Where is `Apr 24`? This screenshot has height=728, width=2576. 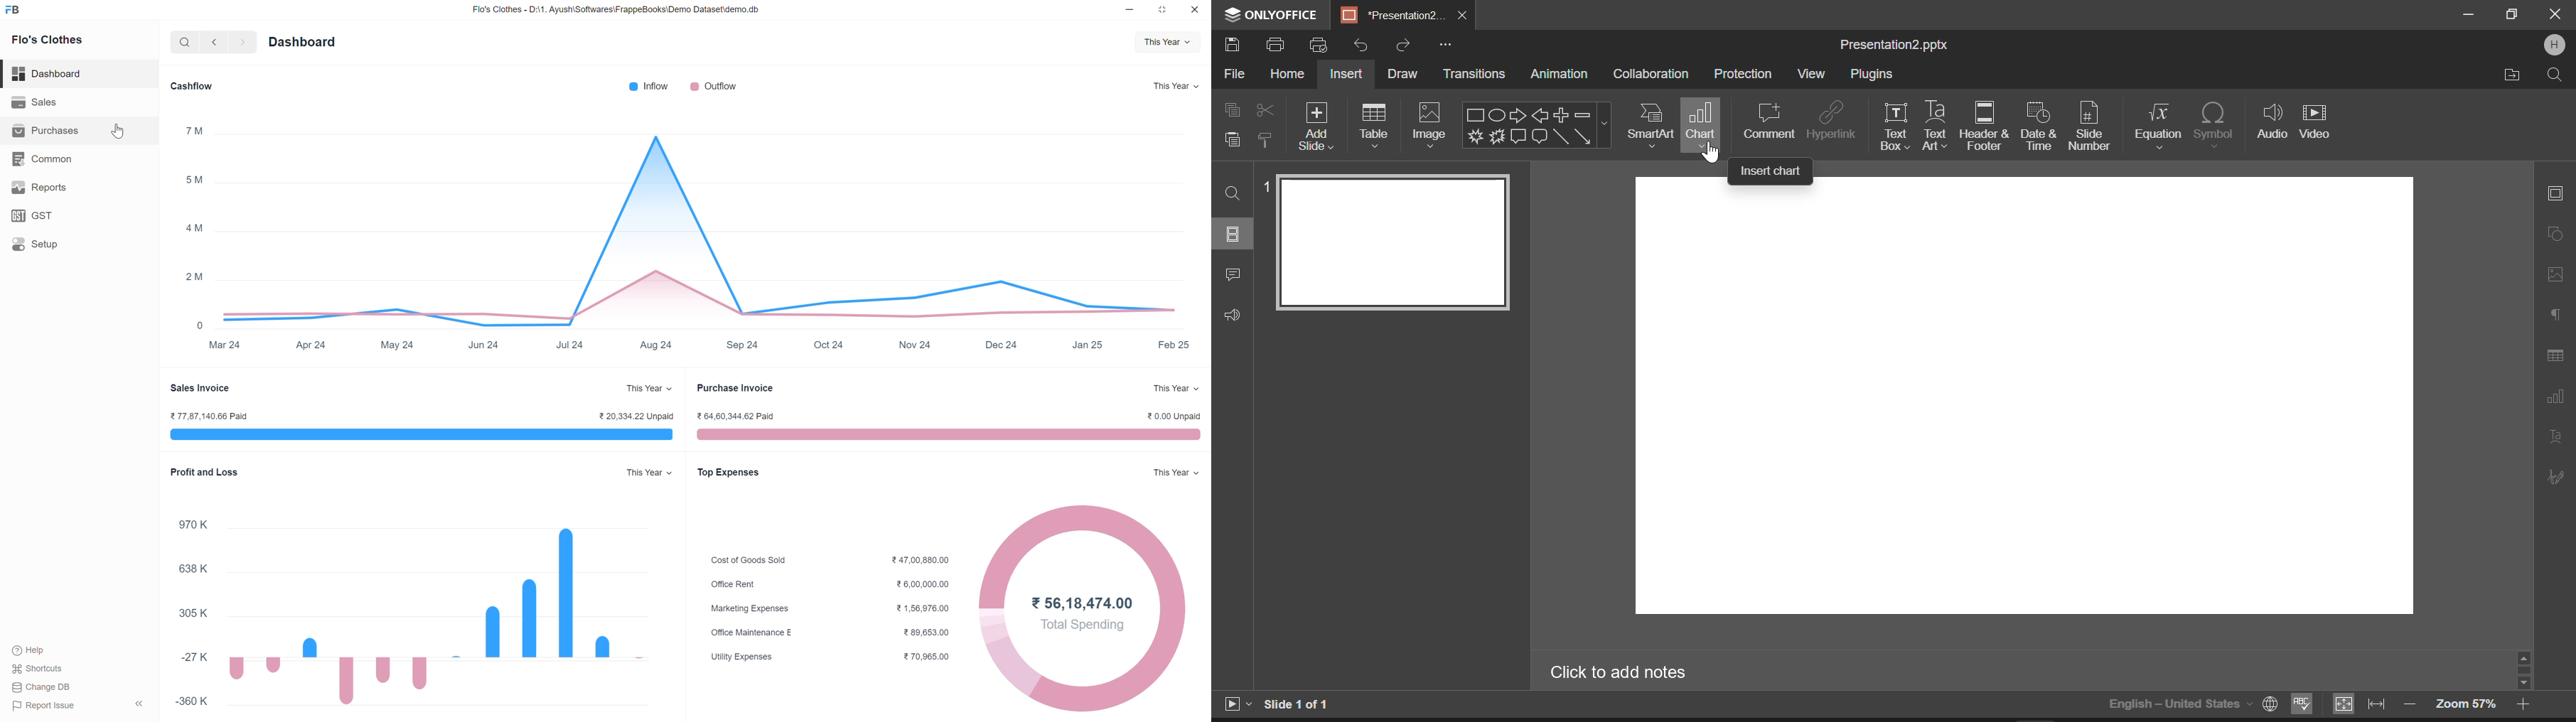 Apr 24 is located at coordinates (310, 344).